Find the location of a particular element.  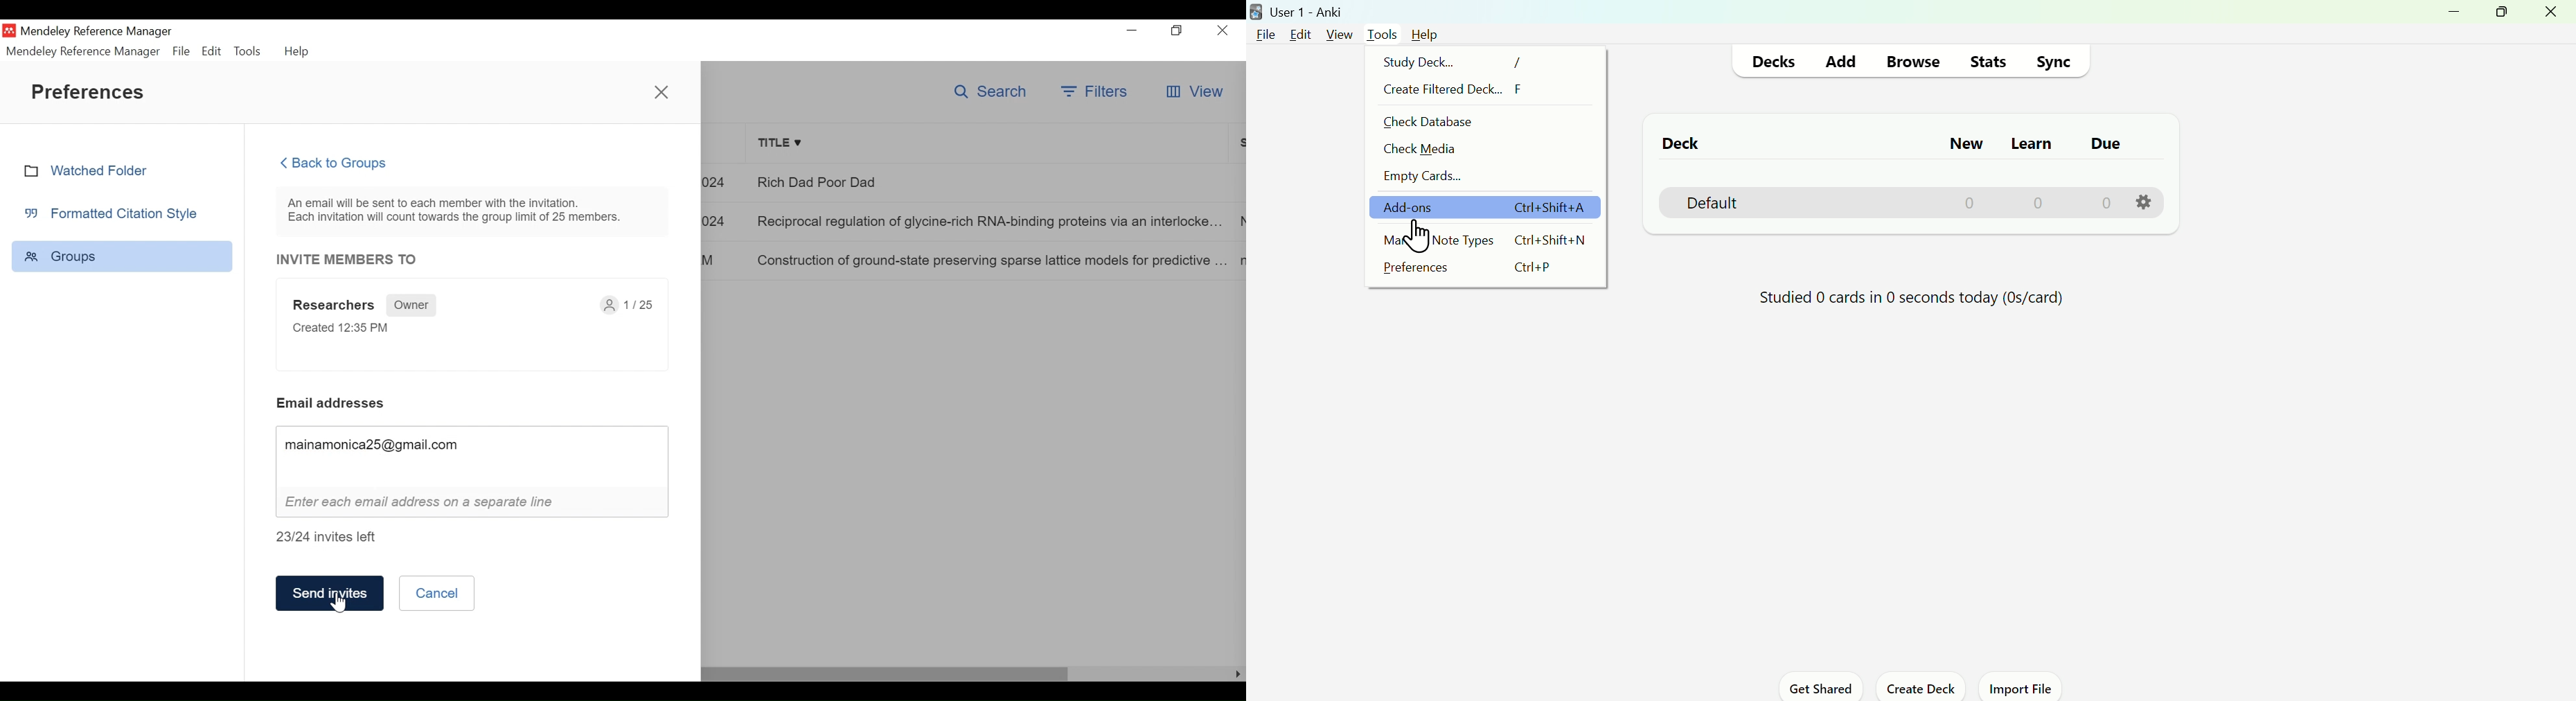

Settings is located at coordinates (2147, 203).